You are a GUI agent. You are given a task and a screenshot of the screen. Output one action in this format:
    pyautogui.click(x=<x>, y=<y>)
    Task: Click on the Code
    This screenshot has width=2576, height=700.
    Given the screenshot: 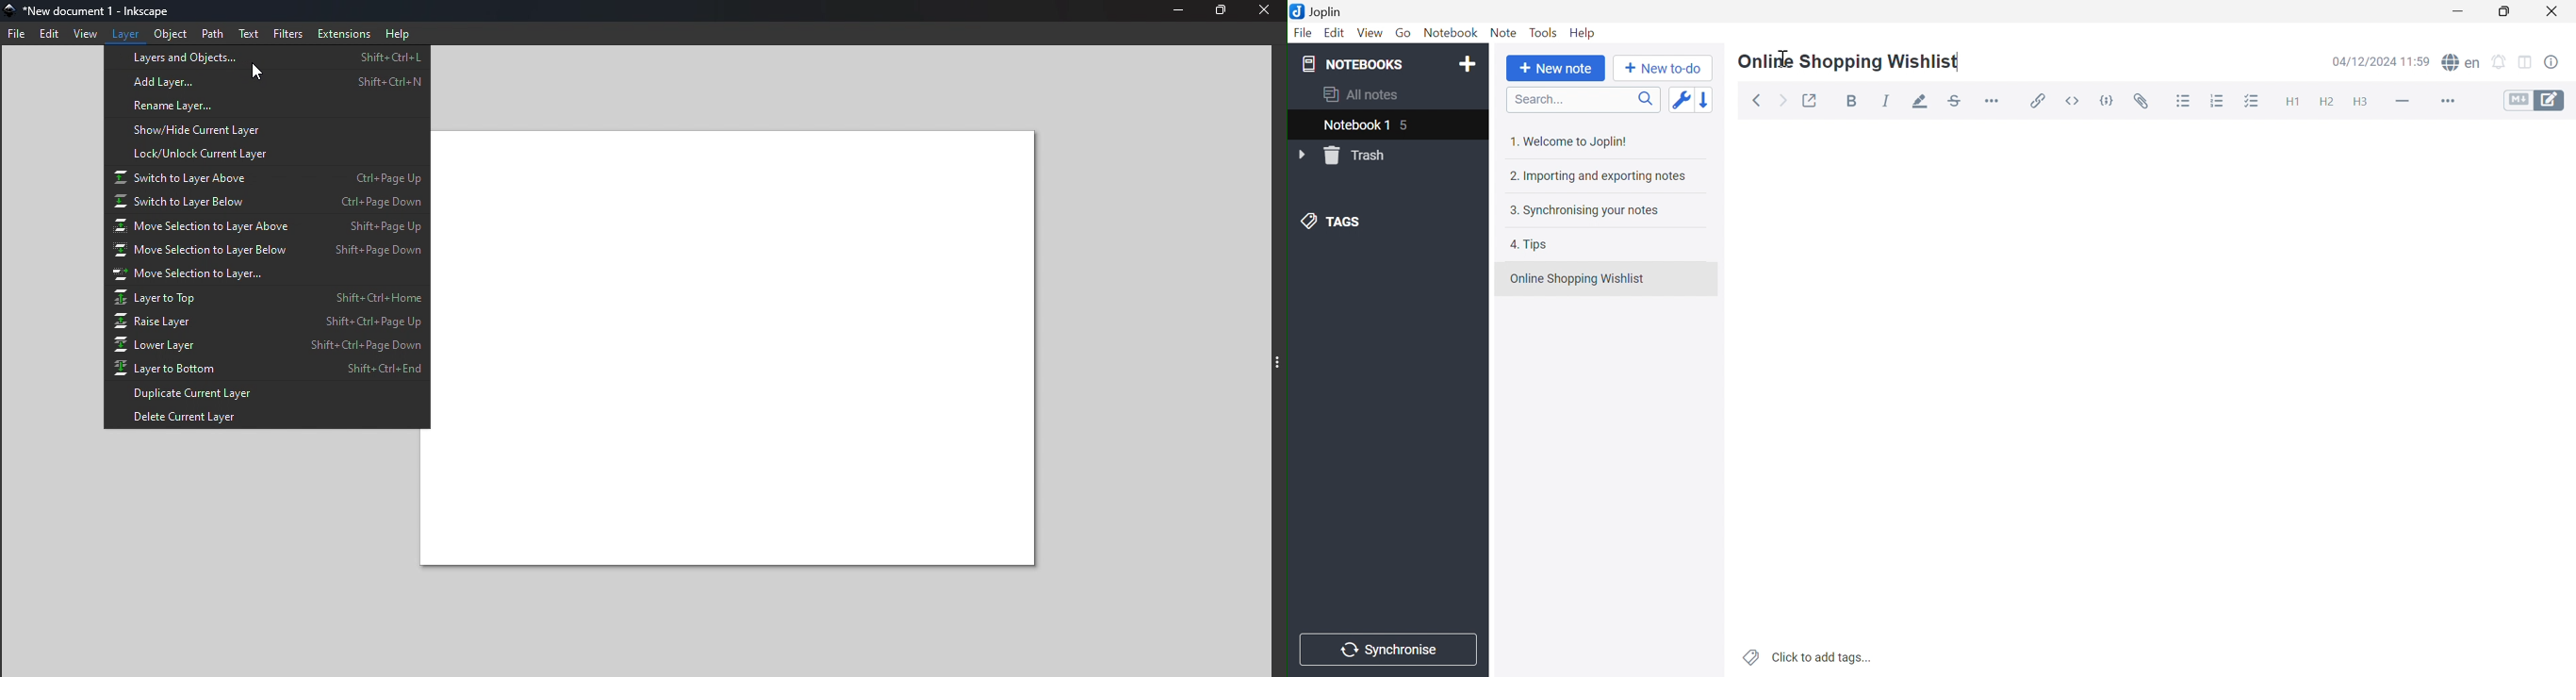 What is the action you would take?
    pyautogui.click(x=2107, y=99)
    